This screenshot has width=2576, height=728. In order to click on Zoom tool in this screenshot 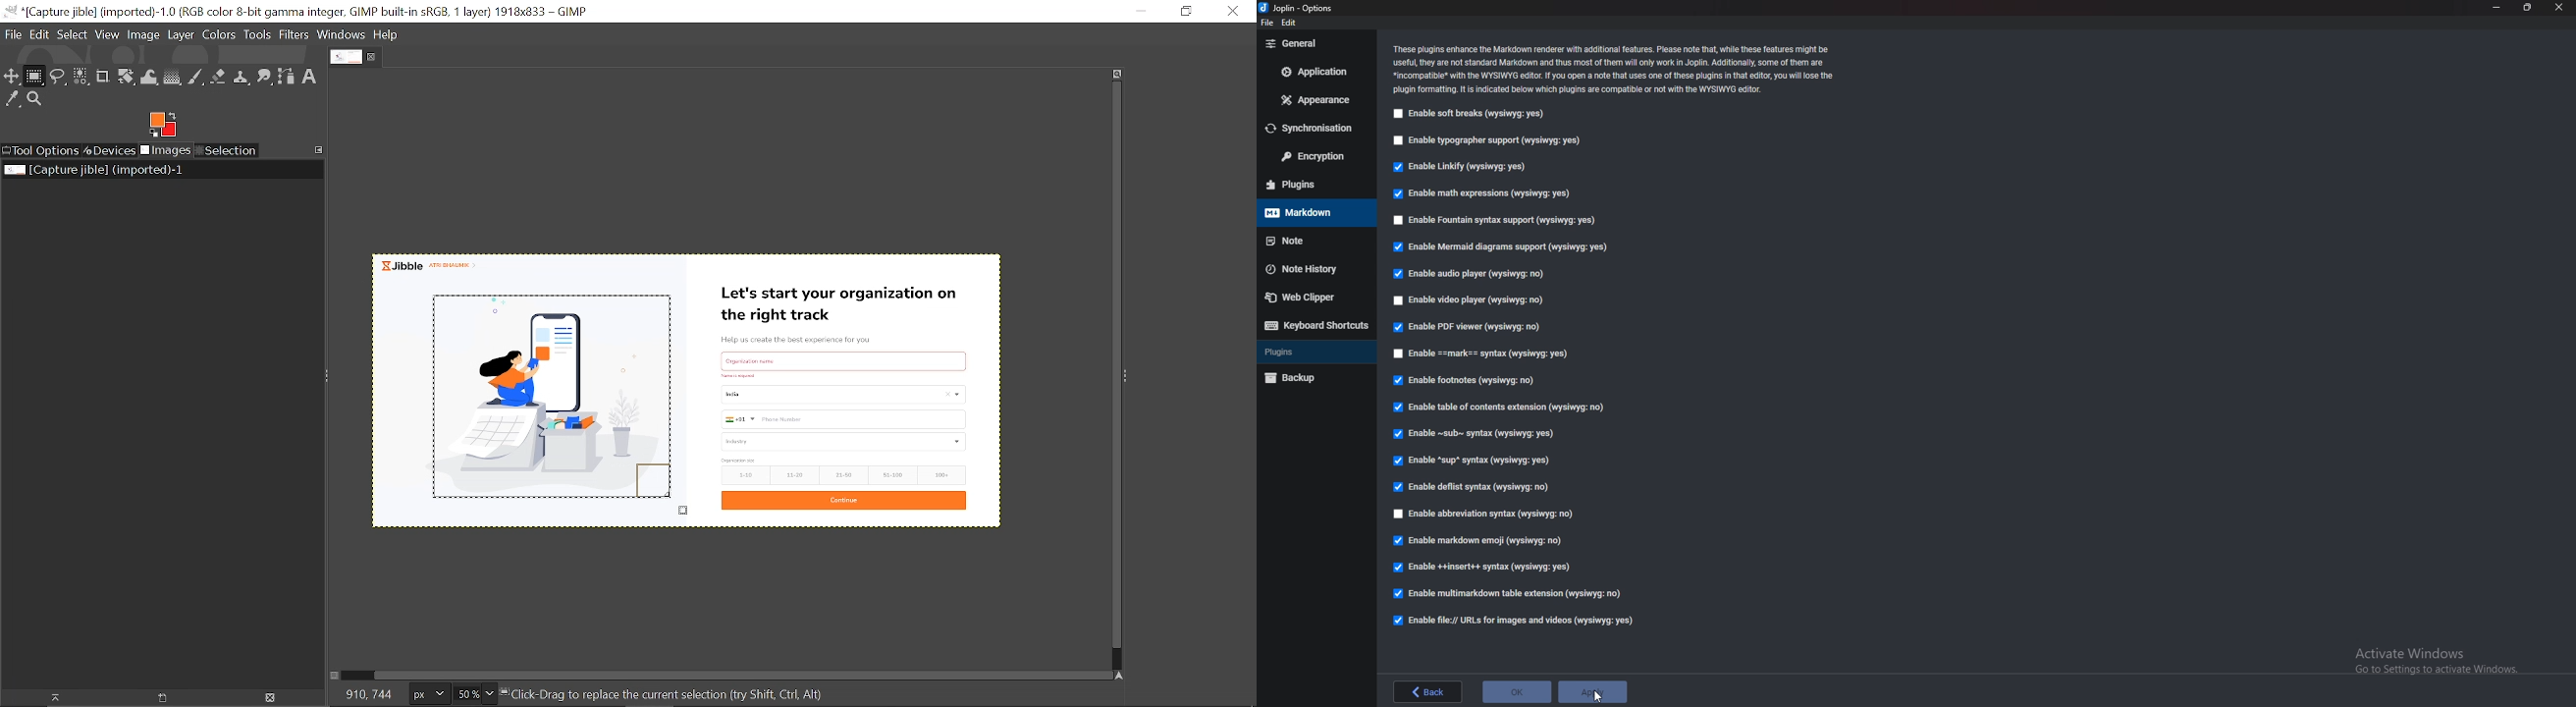, I will do `click(36, 100)`.